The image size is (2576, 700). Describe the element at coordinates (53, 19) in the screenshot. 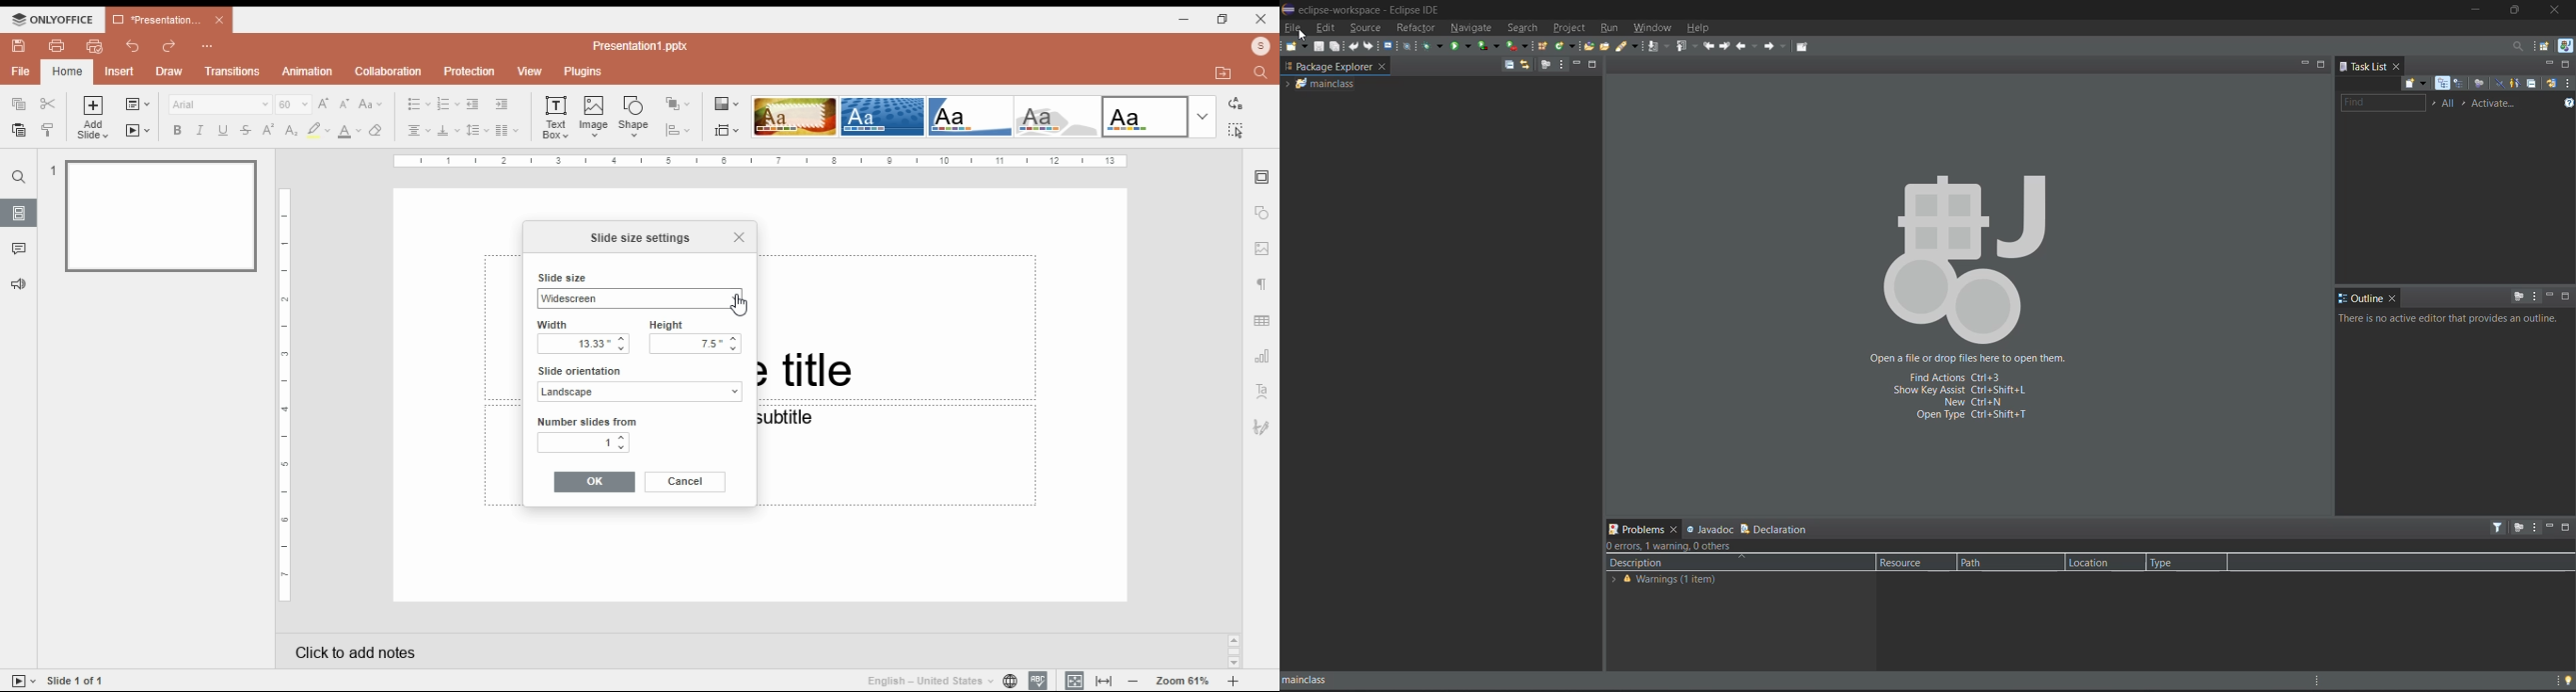

I see `ONLYOFFICE` at that location.